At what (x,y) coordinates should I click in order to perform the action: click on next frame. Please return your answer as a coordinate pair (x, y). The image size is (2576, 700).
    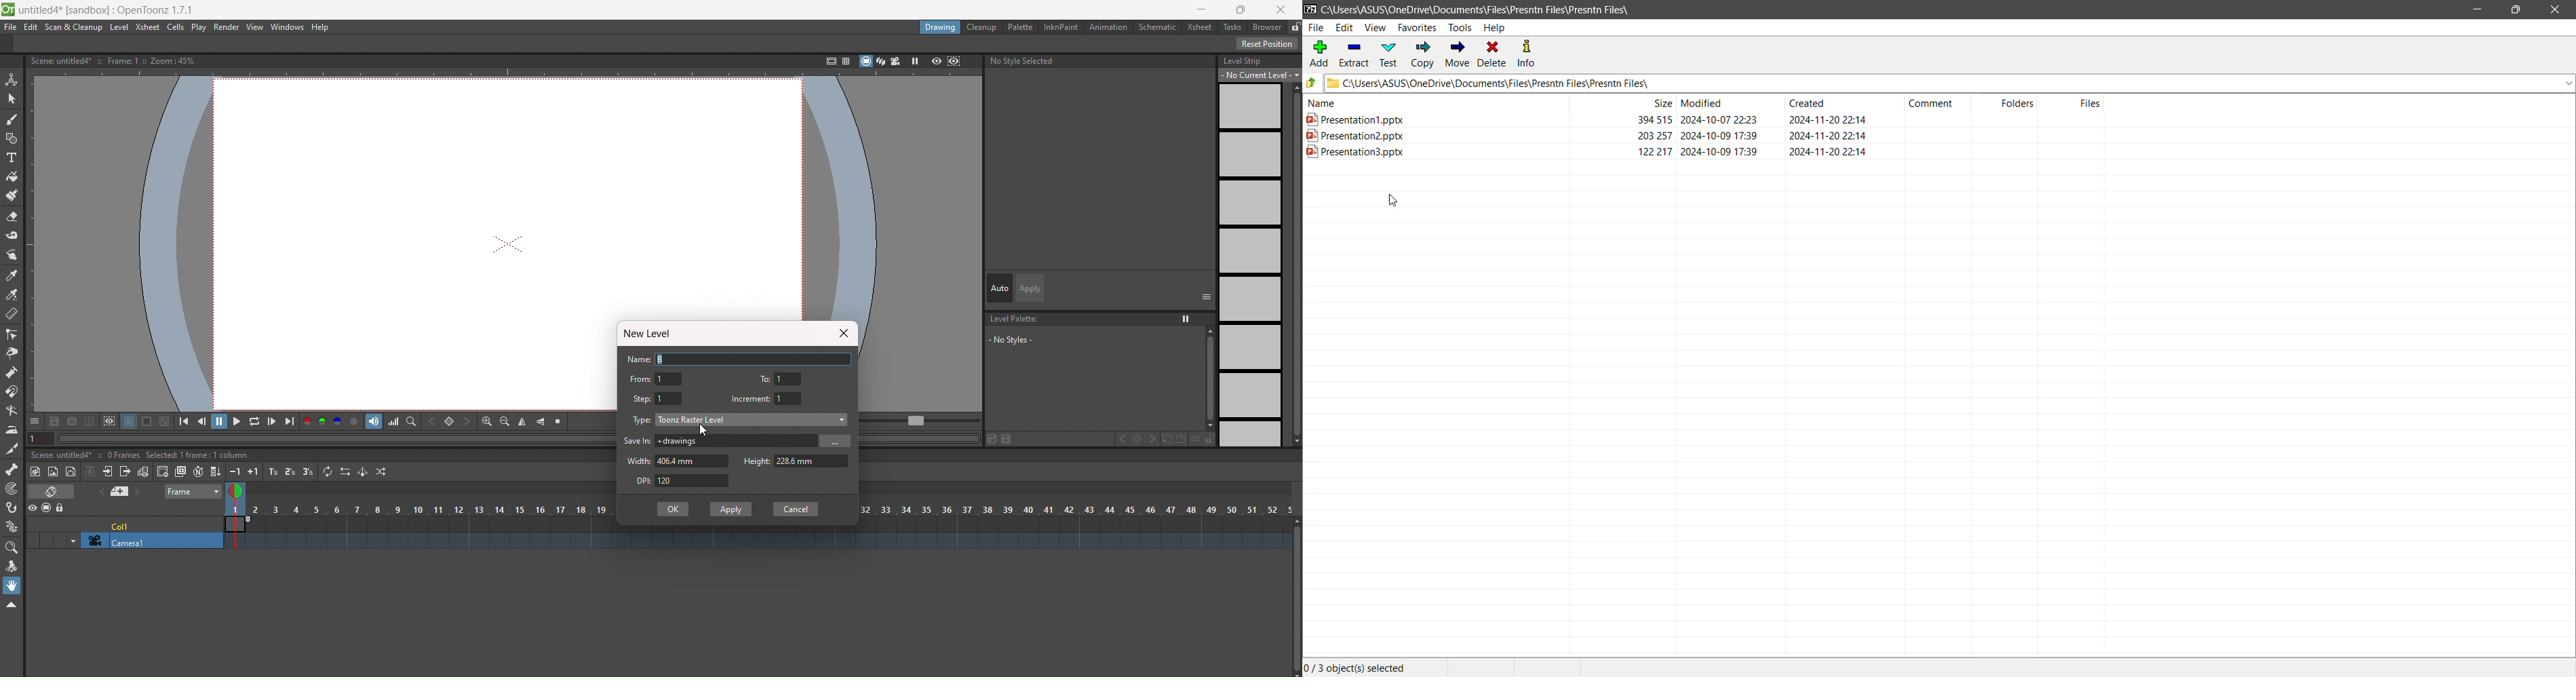
    Looking at the image, I should click on (272, 421).